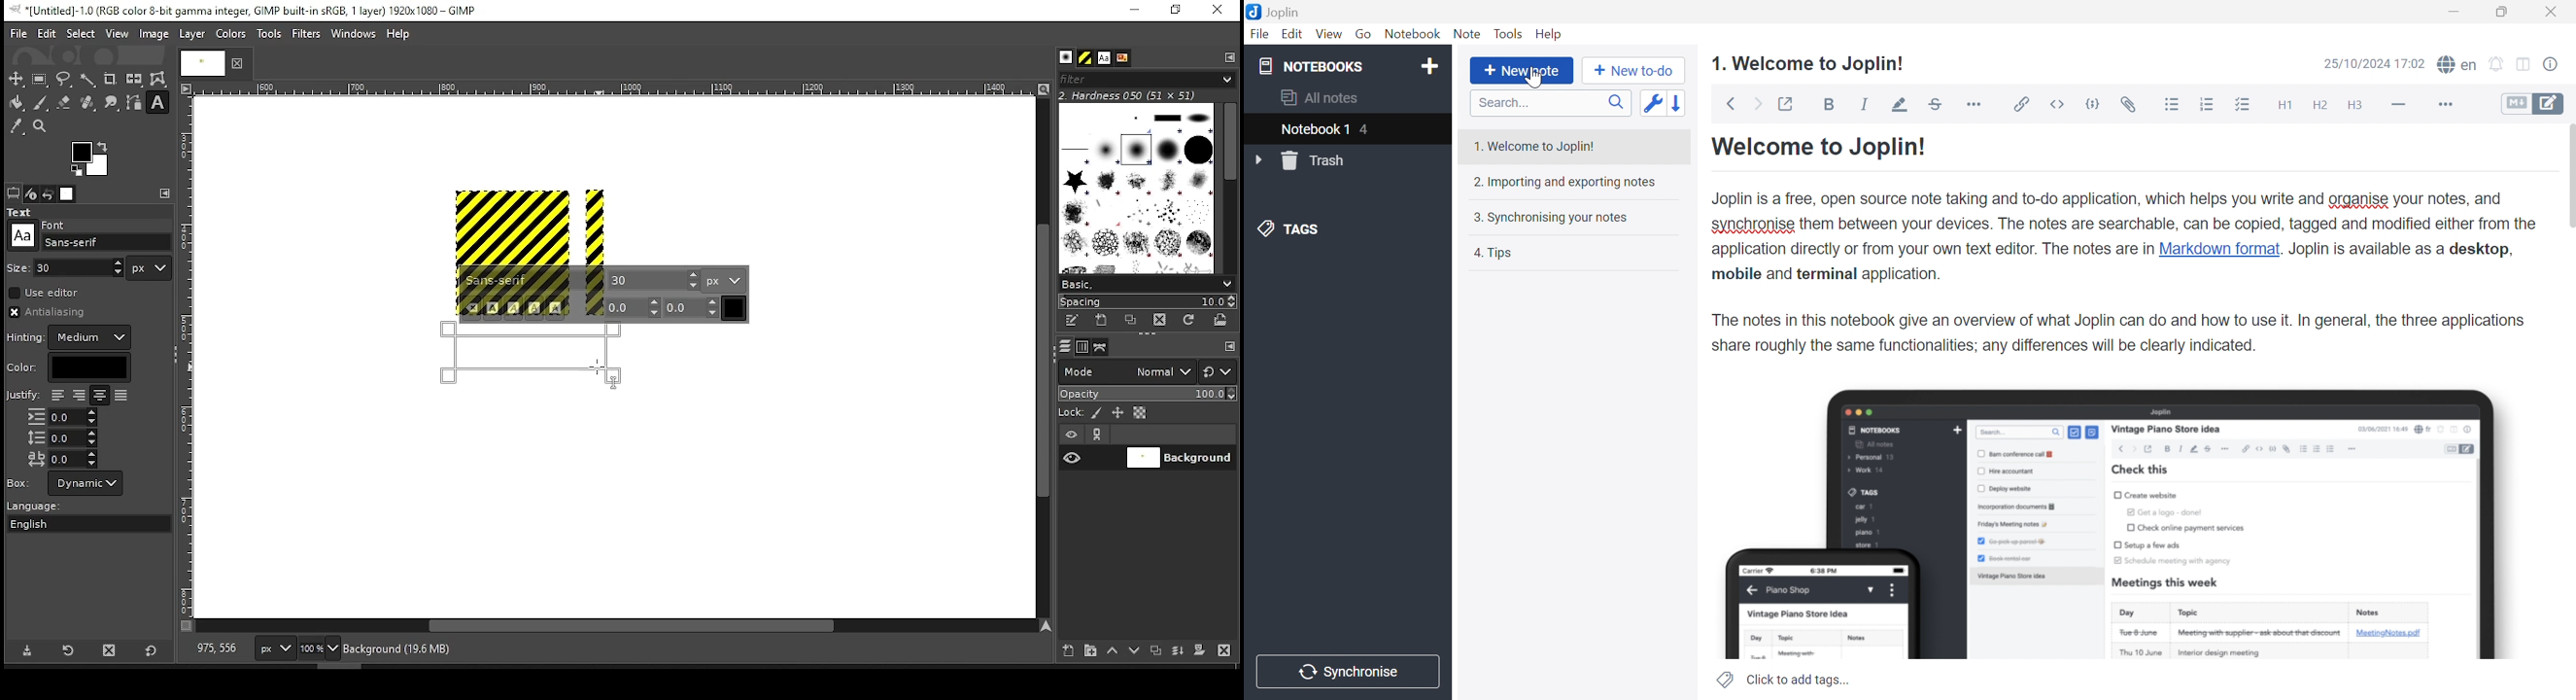 This screenshot has width=2576, height=700. What do you see at coordinates (1789, 103) in the screenshot?
I see `Toggle external editing` at bounding box center [1789, 103].